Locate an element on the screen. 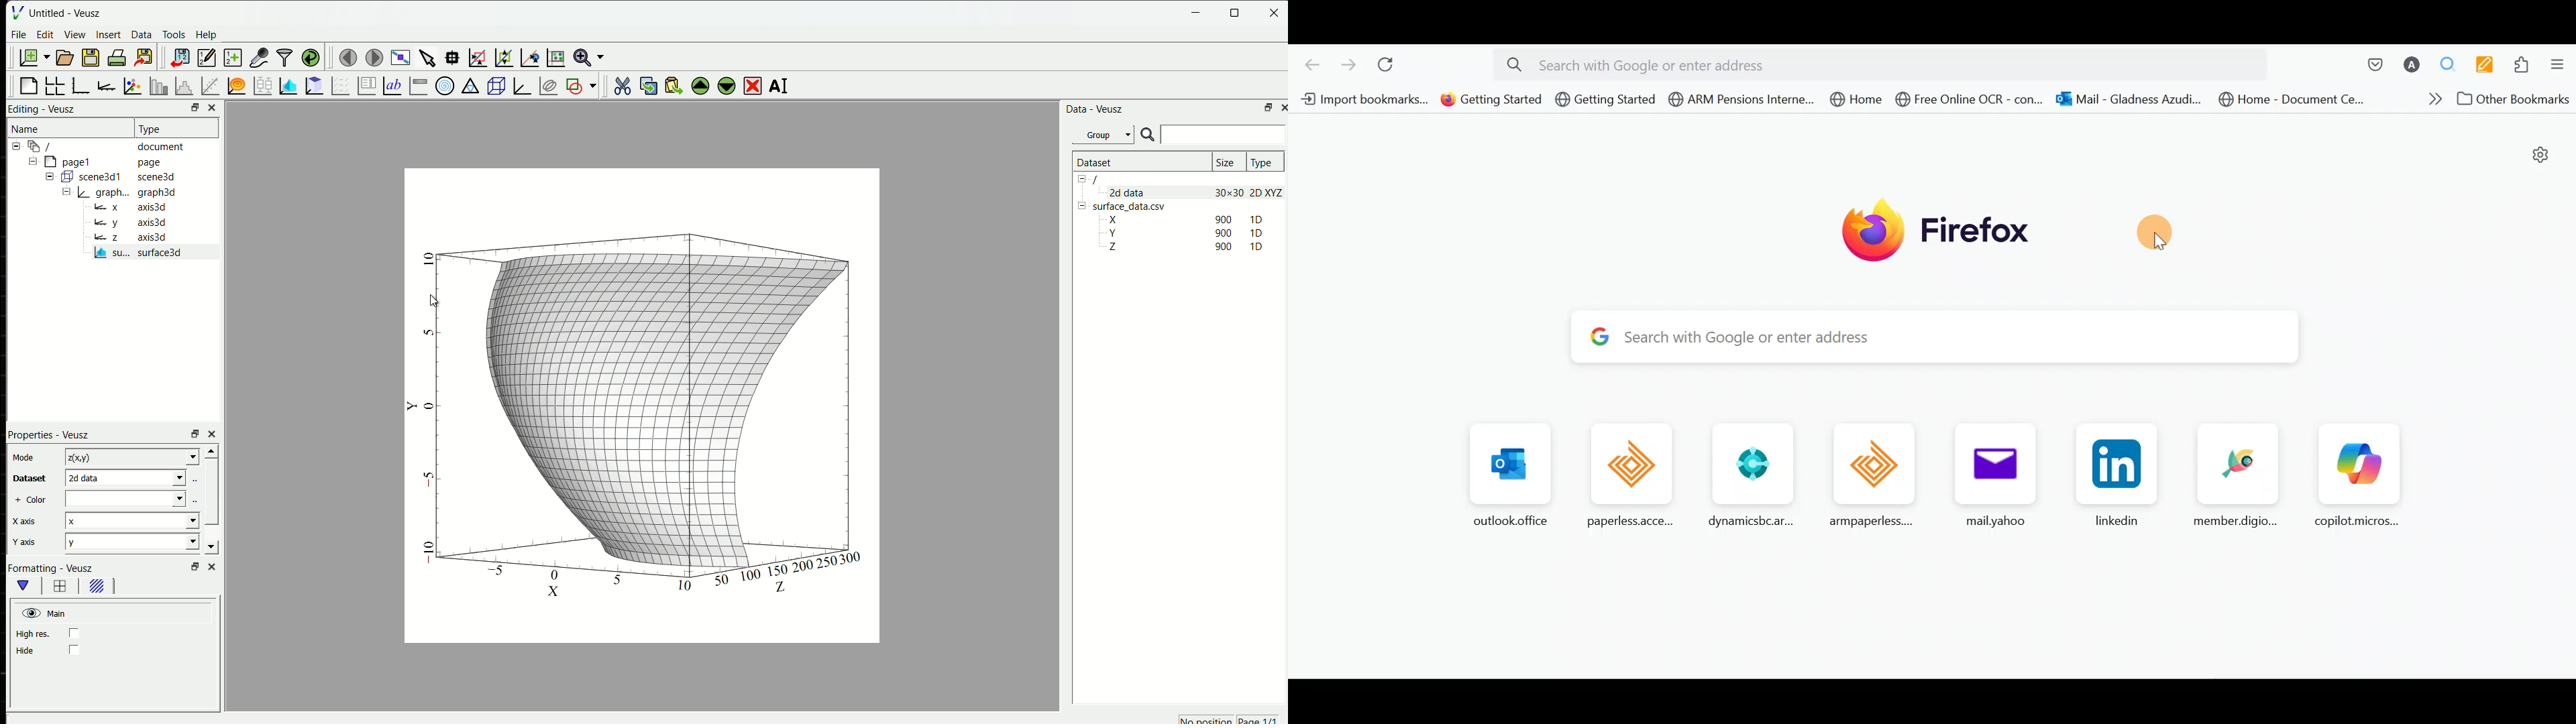 The width and height of the screenshot is (2576, 728). Data - Veusz is located at coordinates (1096, 110).